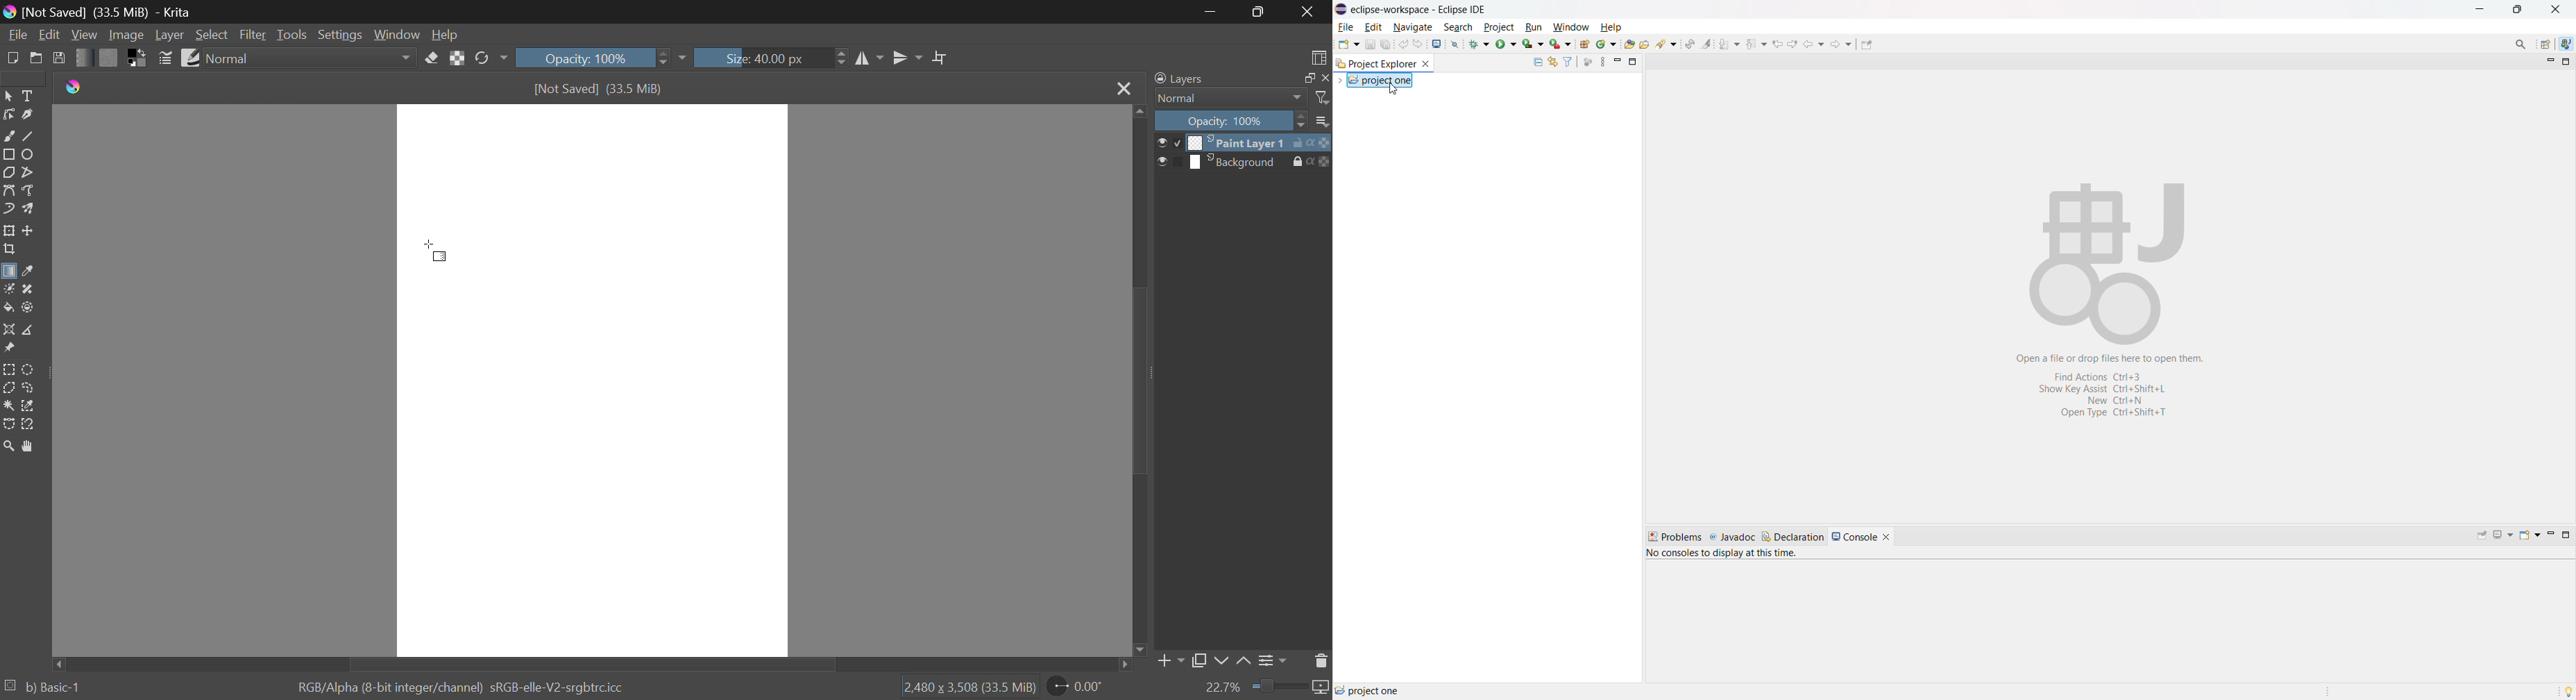 The height and width of the screenshot is (700, 2576). I want to click on select and deselect filters, so click(1568, 62).